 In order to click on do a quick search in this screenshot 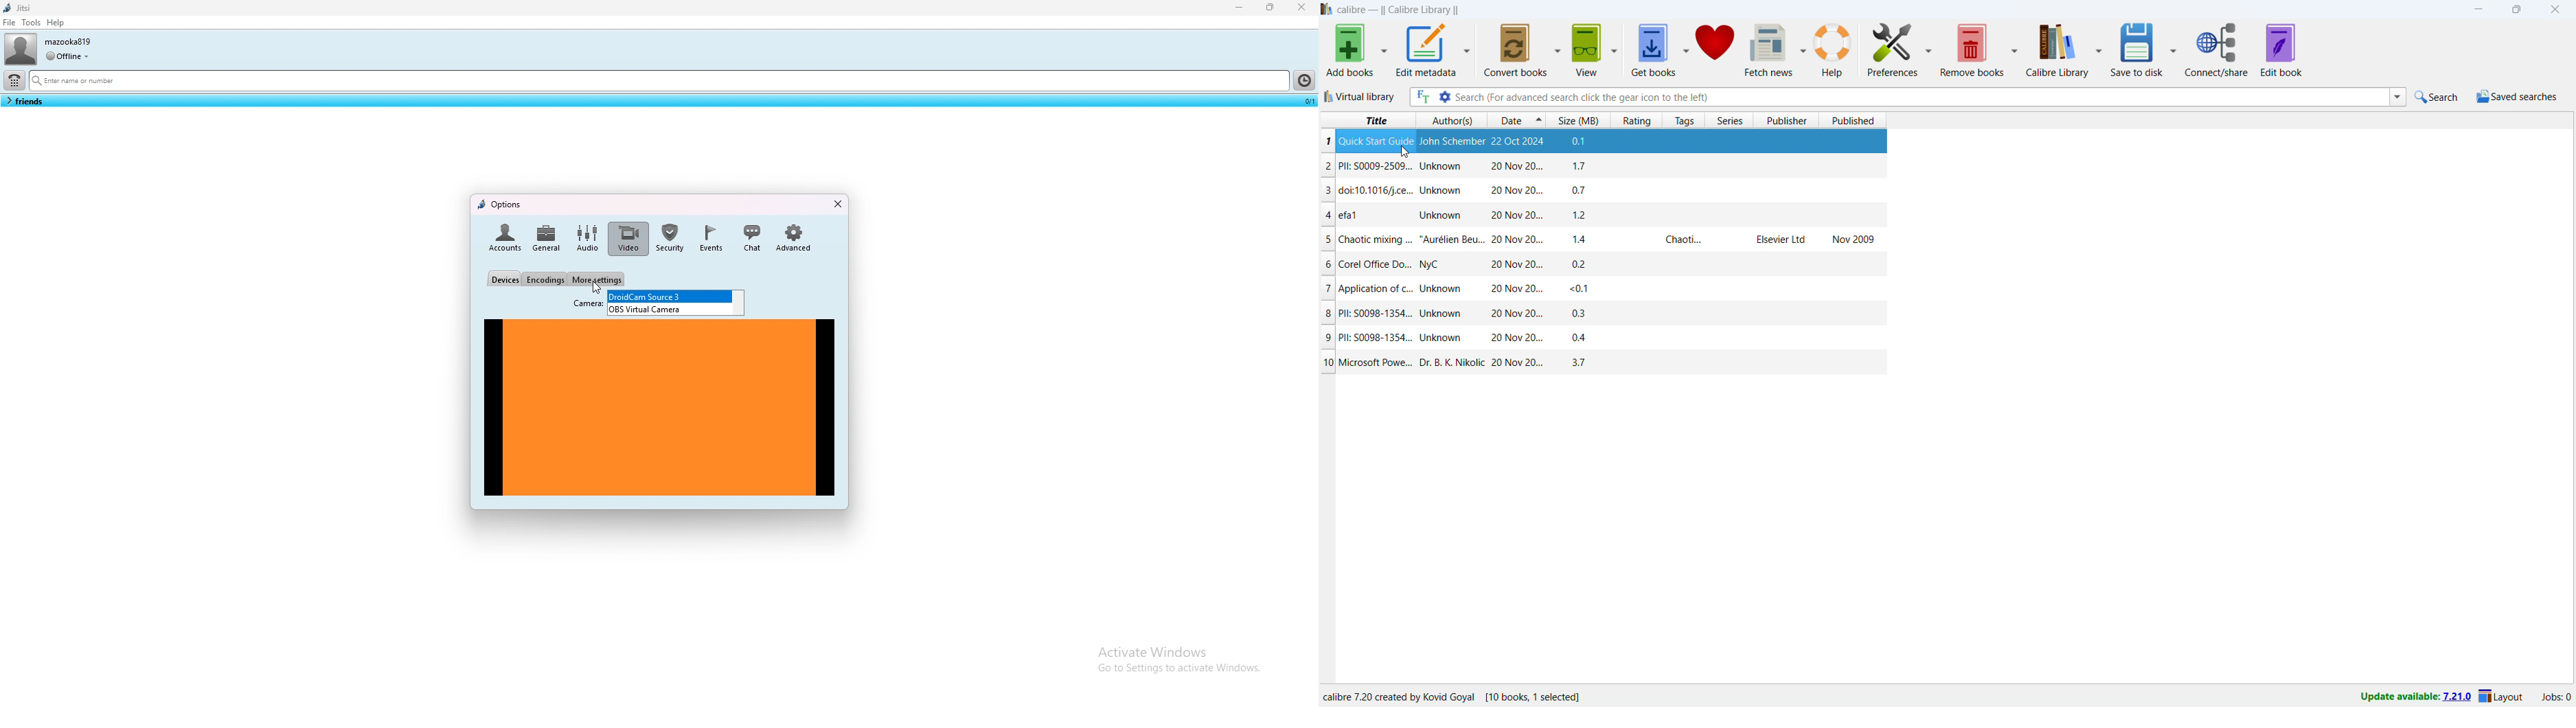, I will do `click(2436, 96)`.